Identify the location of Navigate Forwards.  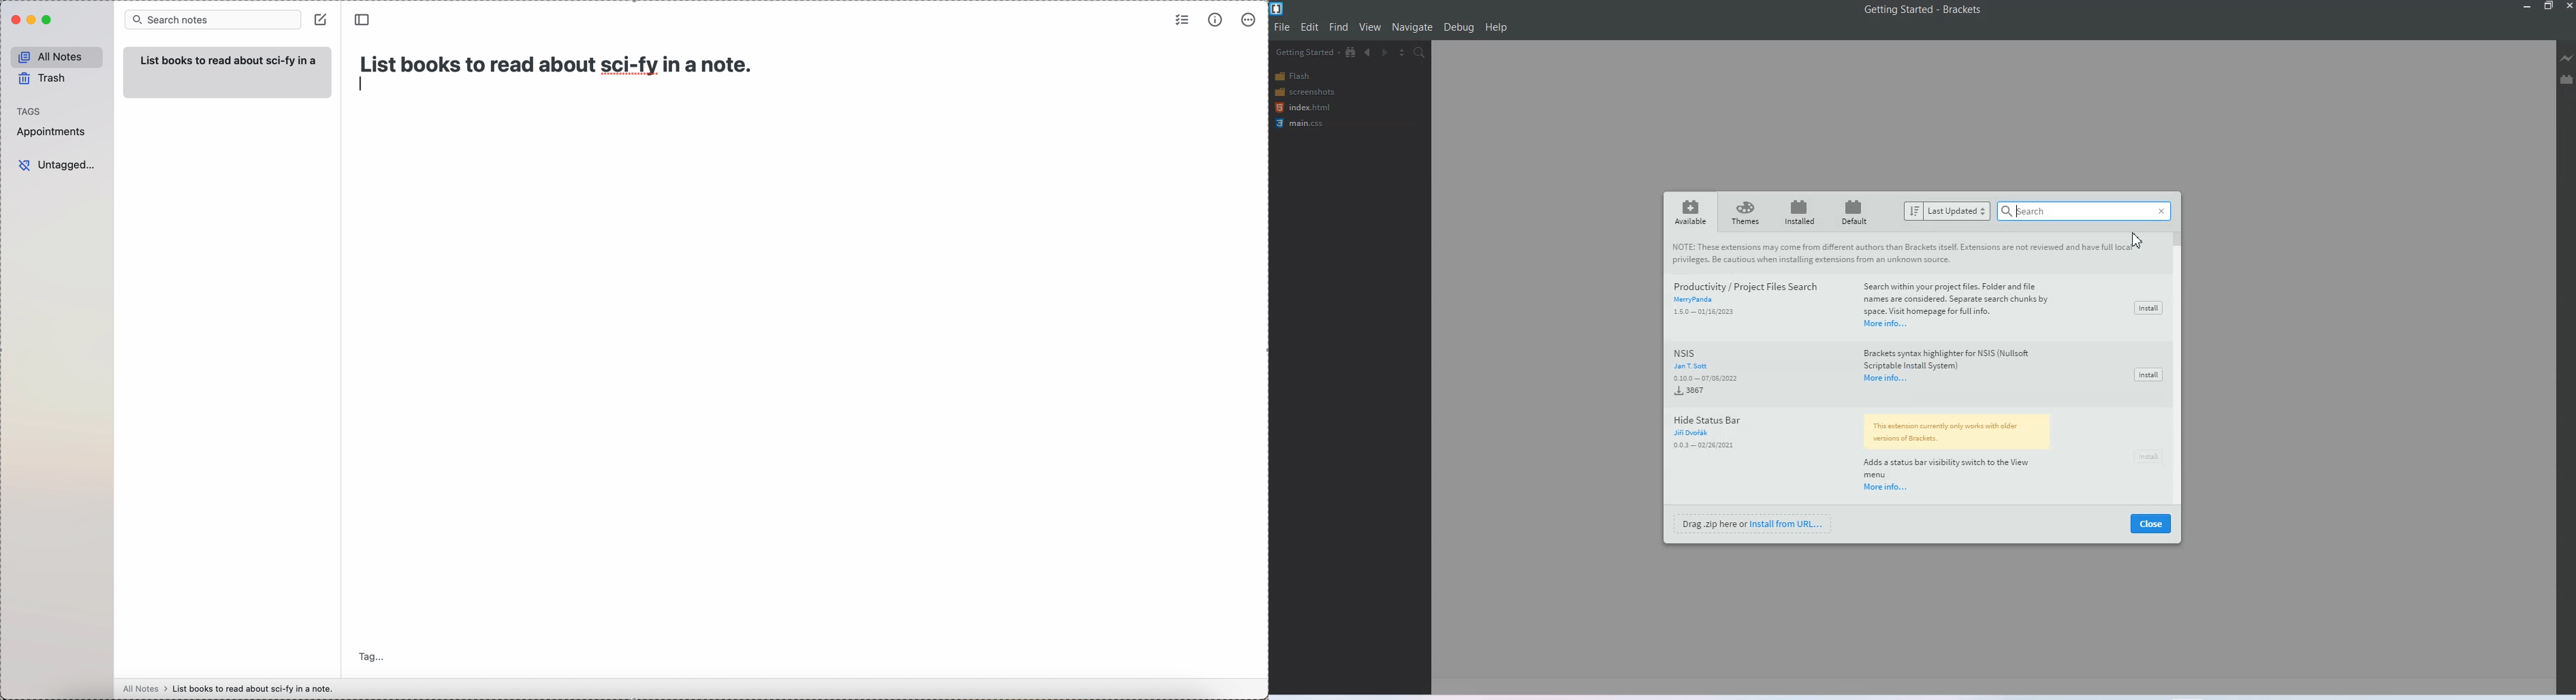
(1385, 53).